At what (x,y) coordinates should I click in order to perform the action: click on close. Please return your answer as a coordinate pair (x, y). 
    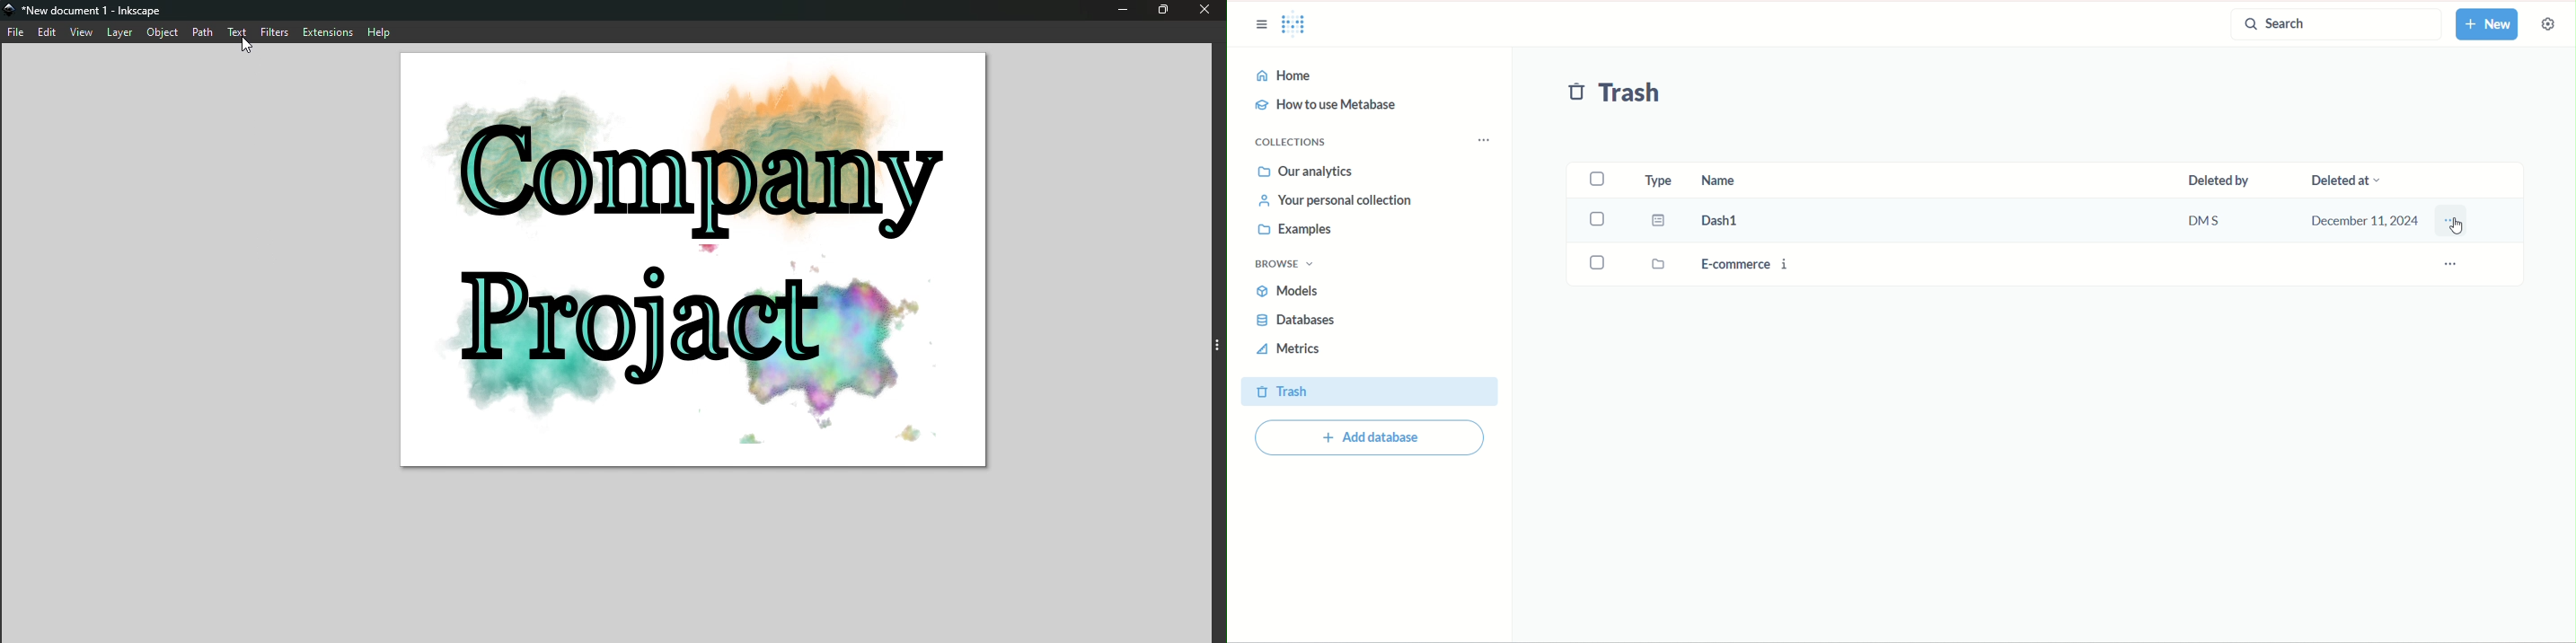
    Looking at the image, I should click on (1209, 10).